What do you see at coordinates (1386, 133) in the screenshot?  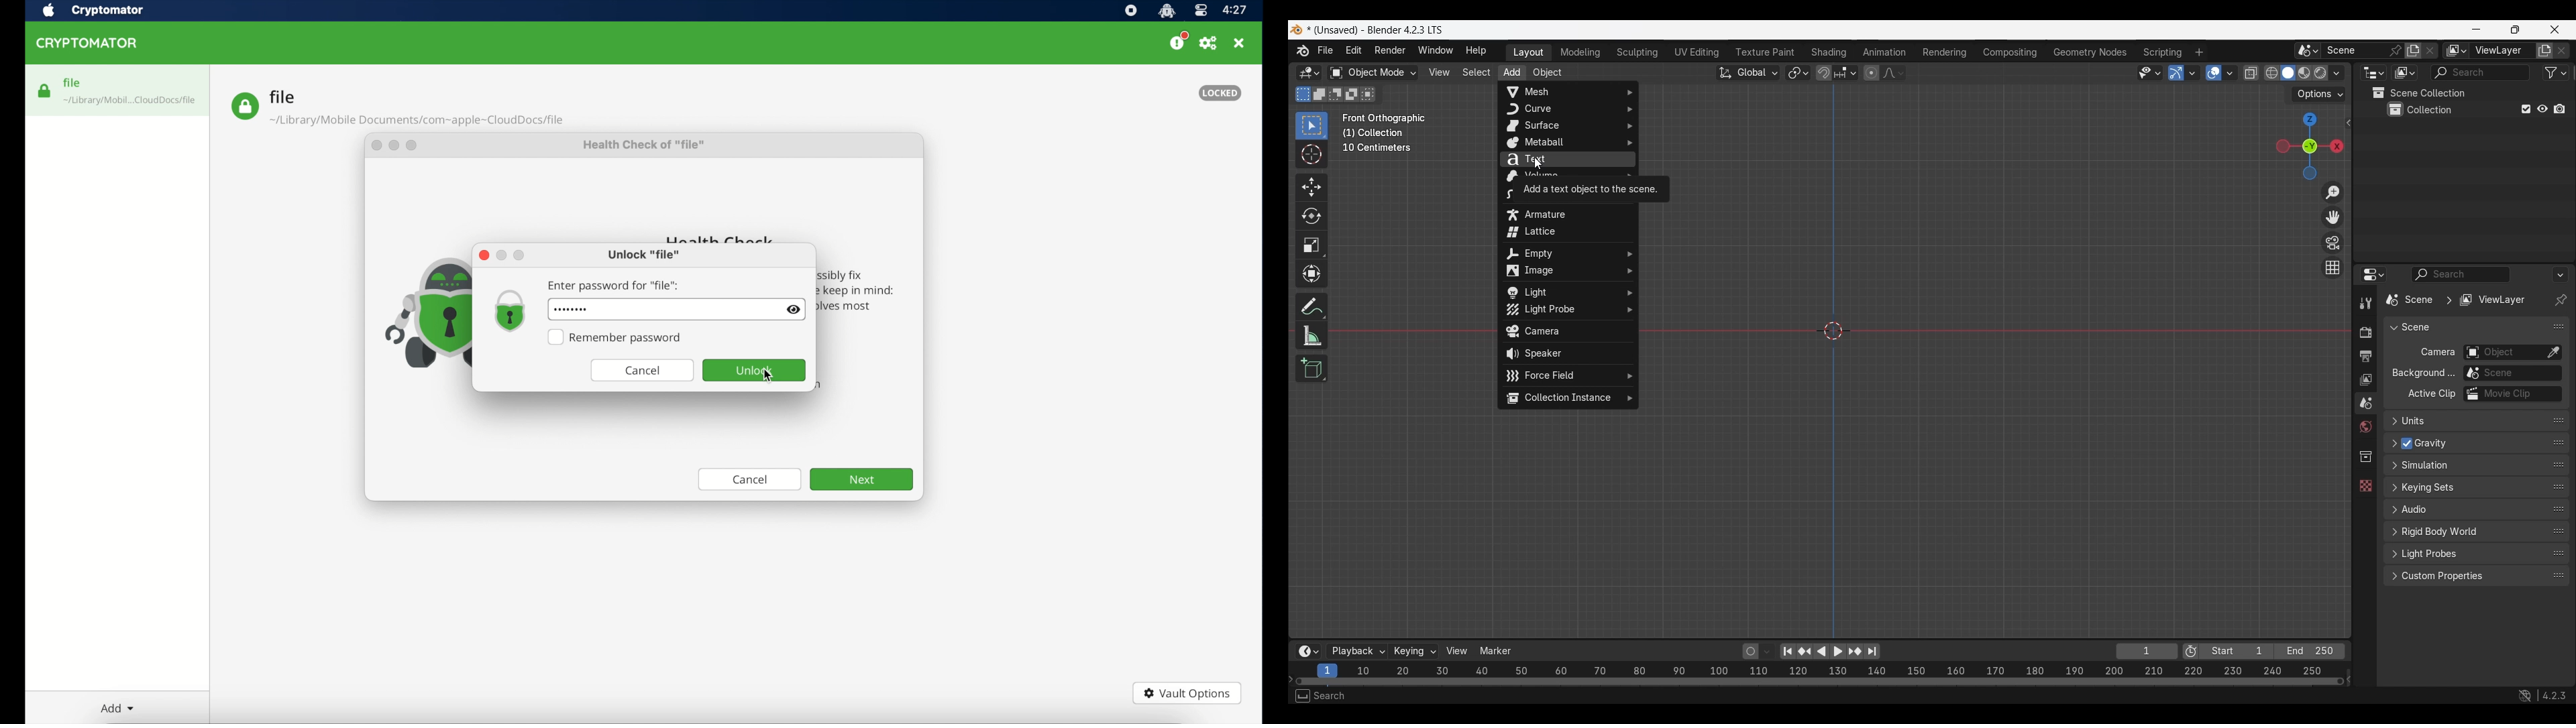 I see `Description of the current frame` at bounding box center [1386, 133].